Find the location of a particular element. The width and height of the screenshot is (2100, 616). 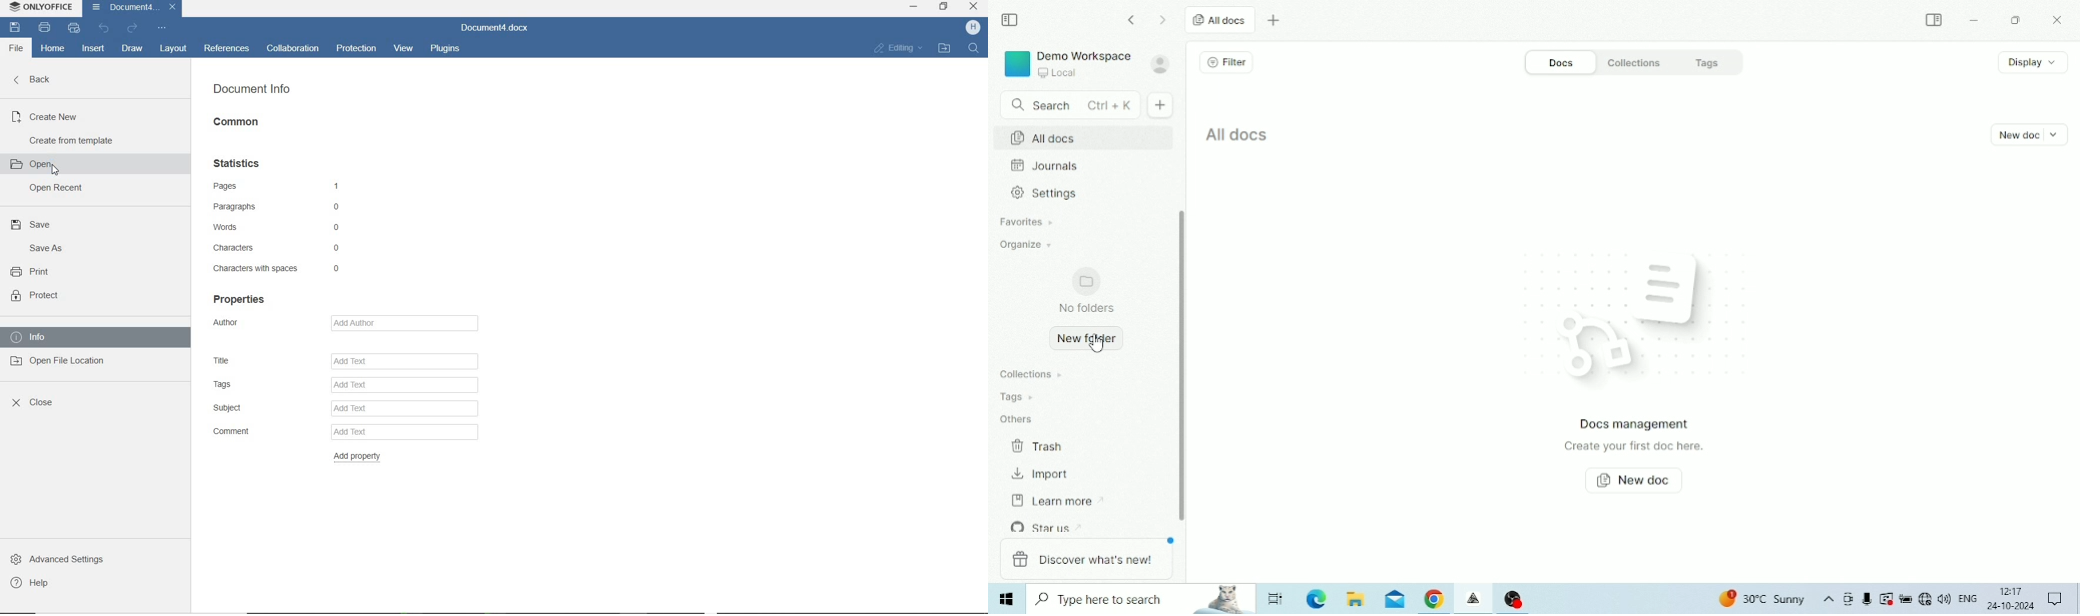

open recent is located at coordinates (54, 189).